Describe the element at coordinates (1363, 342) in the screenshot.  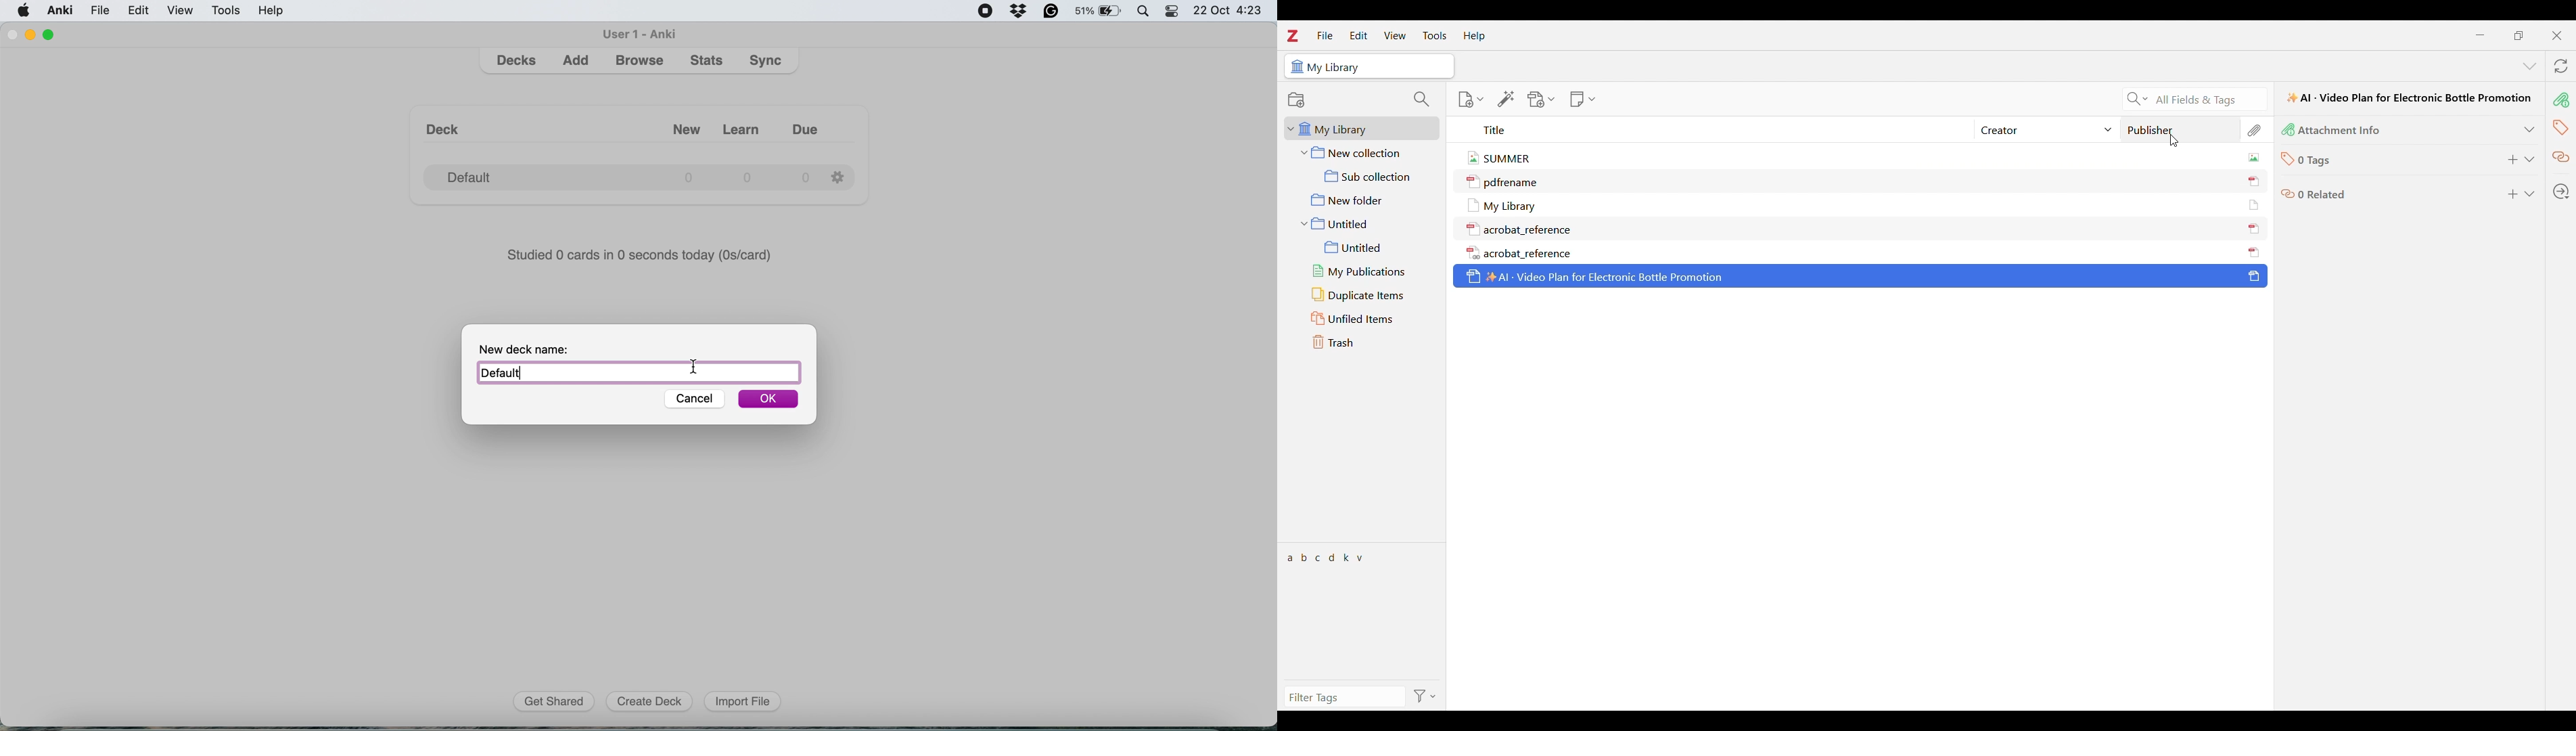
I see `Trash` at that location.